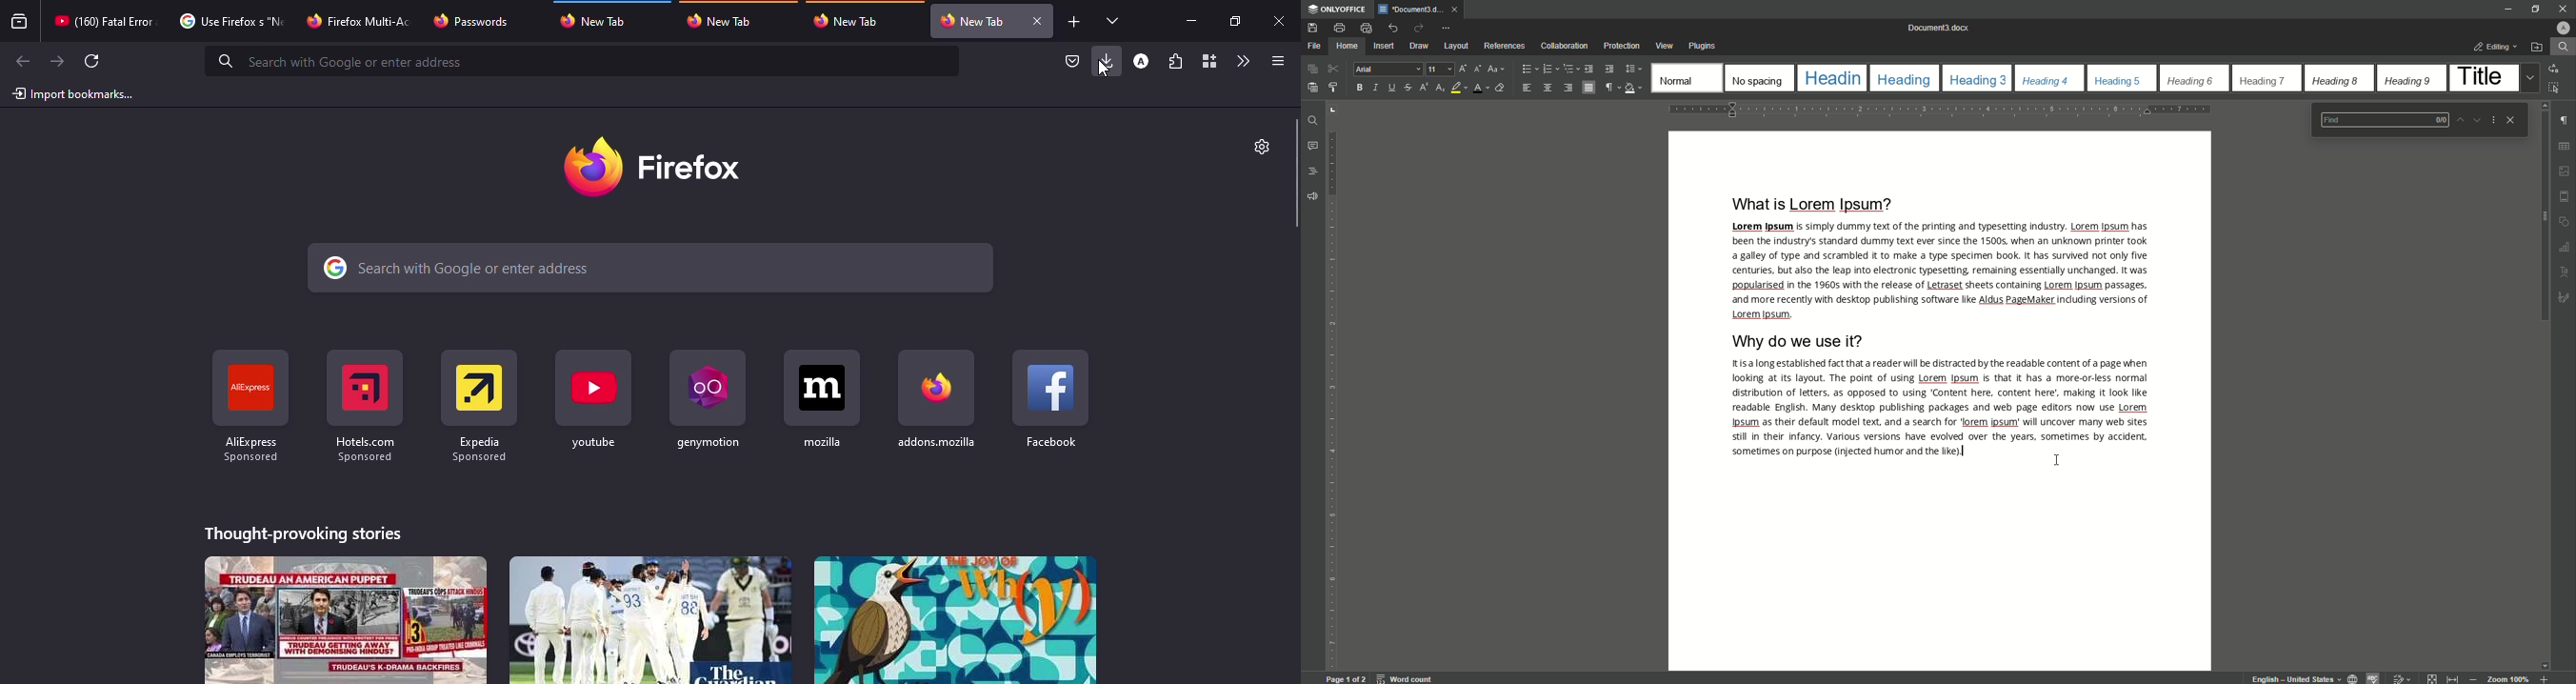 Image resolution: width=2576 pixels, height=700 pixels. Describe the element at coordinates (2476, 119) in the screenshot. I see `Down` at that location.